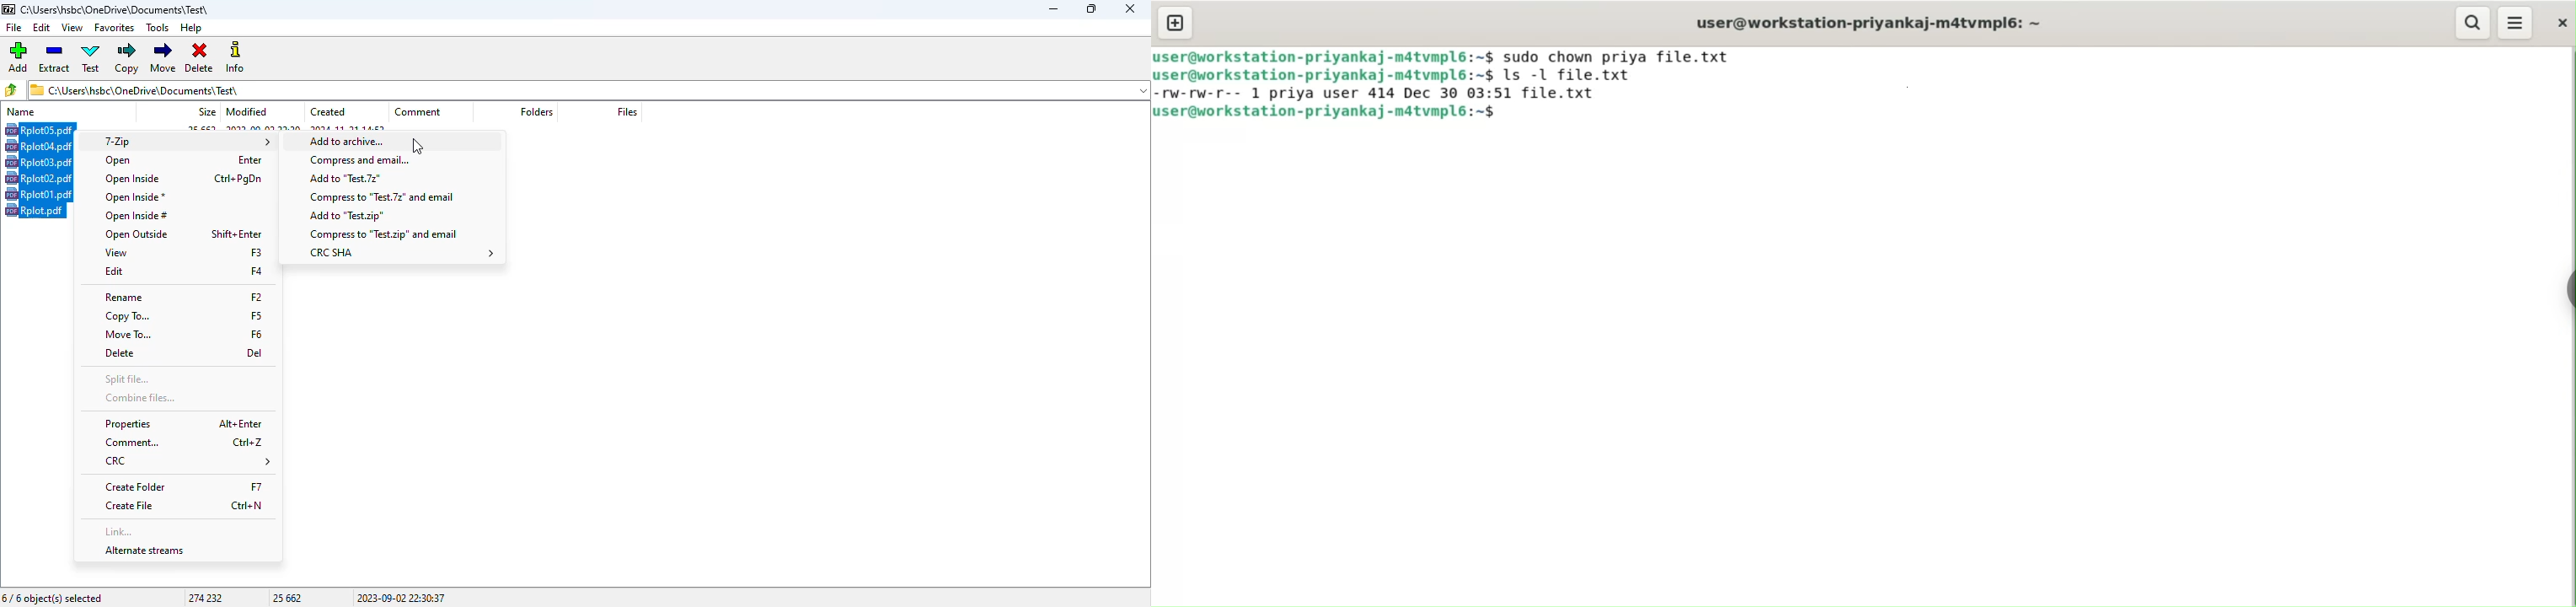  Describe the element at coordinates (183, 298) in the screenshot. I see `rename` at that location.